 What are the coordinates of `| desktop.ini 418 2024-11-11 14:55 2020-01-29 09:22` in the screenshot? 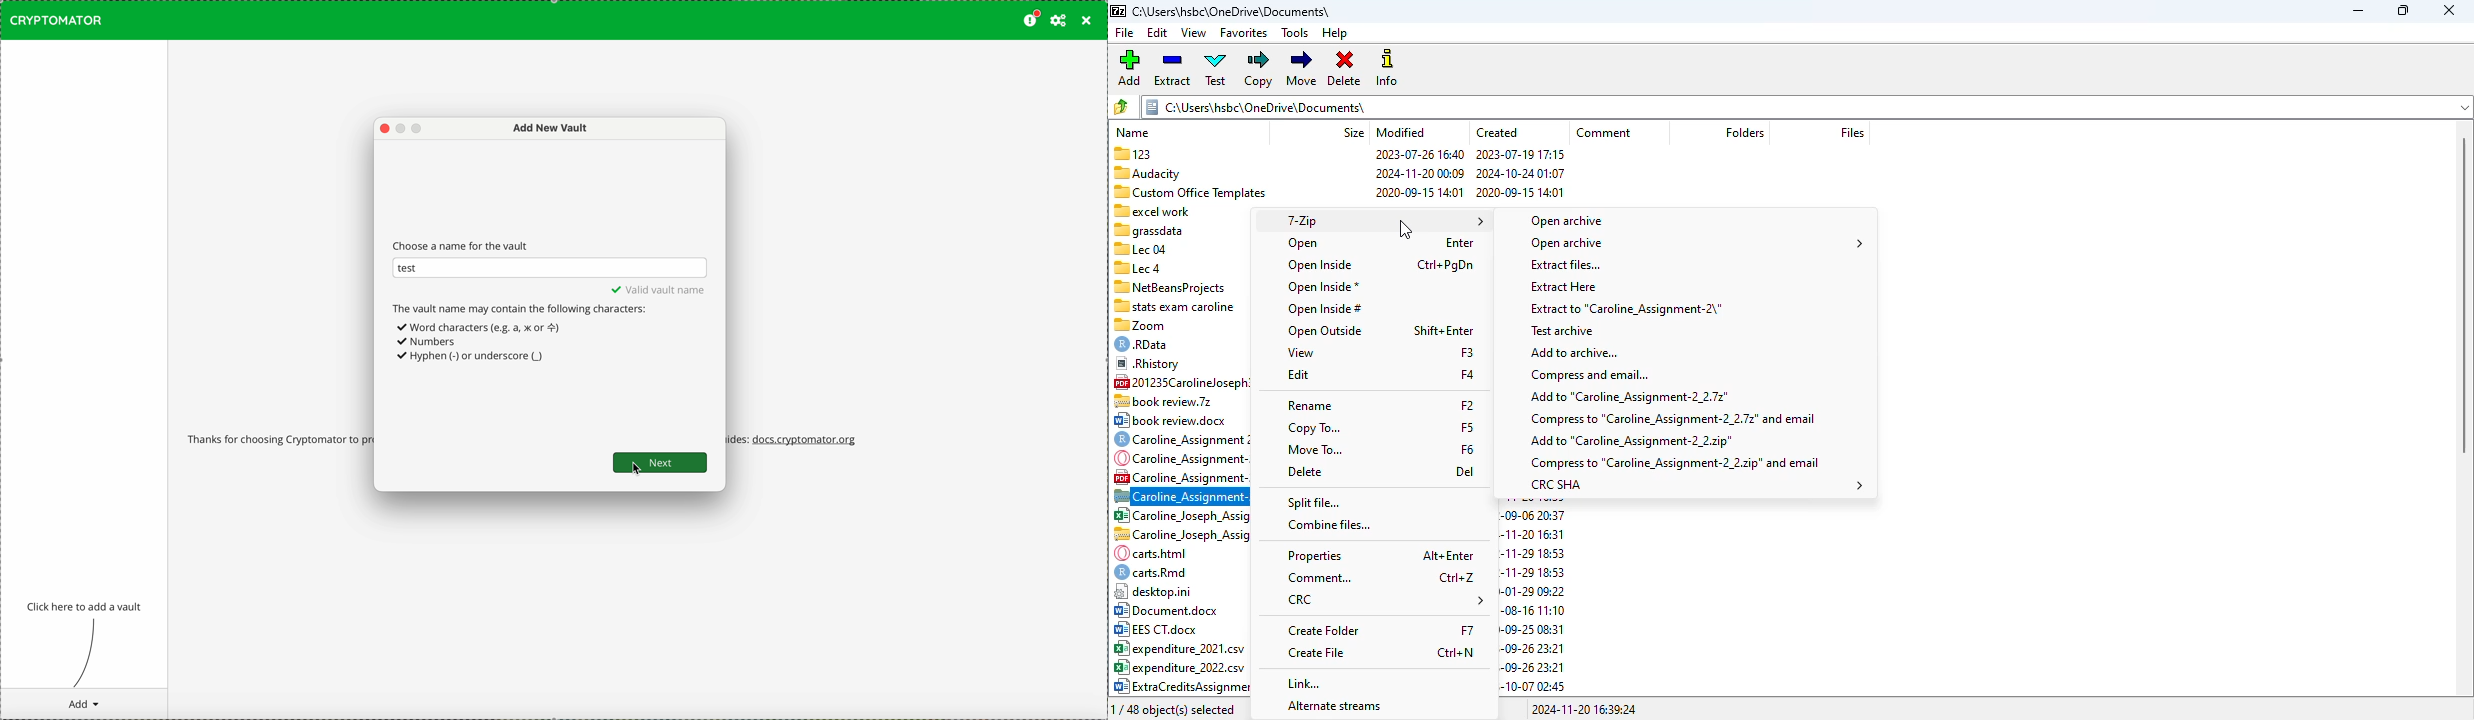 It's located at (1178, 591).